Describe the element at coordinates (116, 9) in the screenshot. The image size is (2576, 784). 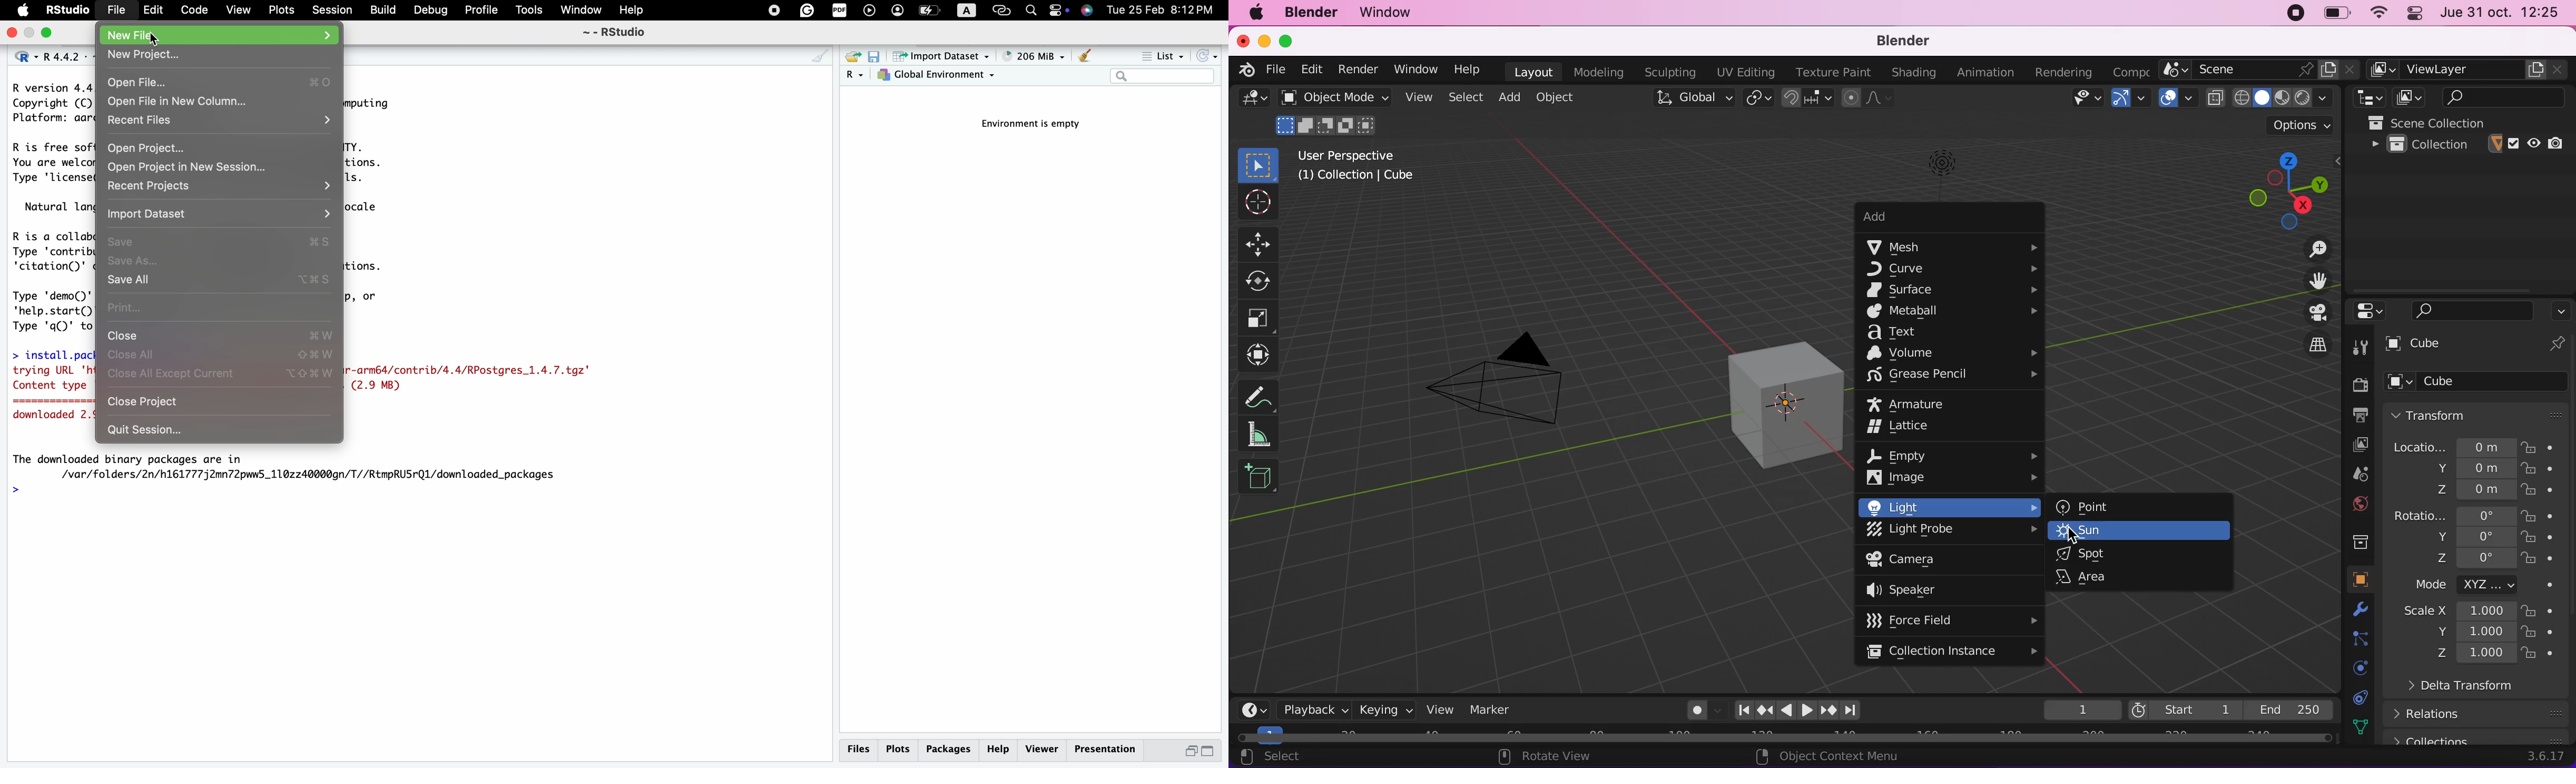
I see `file` at that location.